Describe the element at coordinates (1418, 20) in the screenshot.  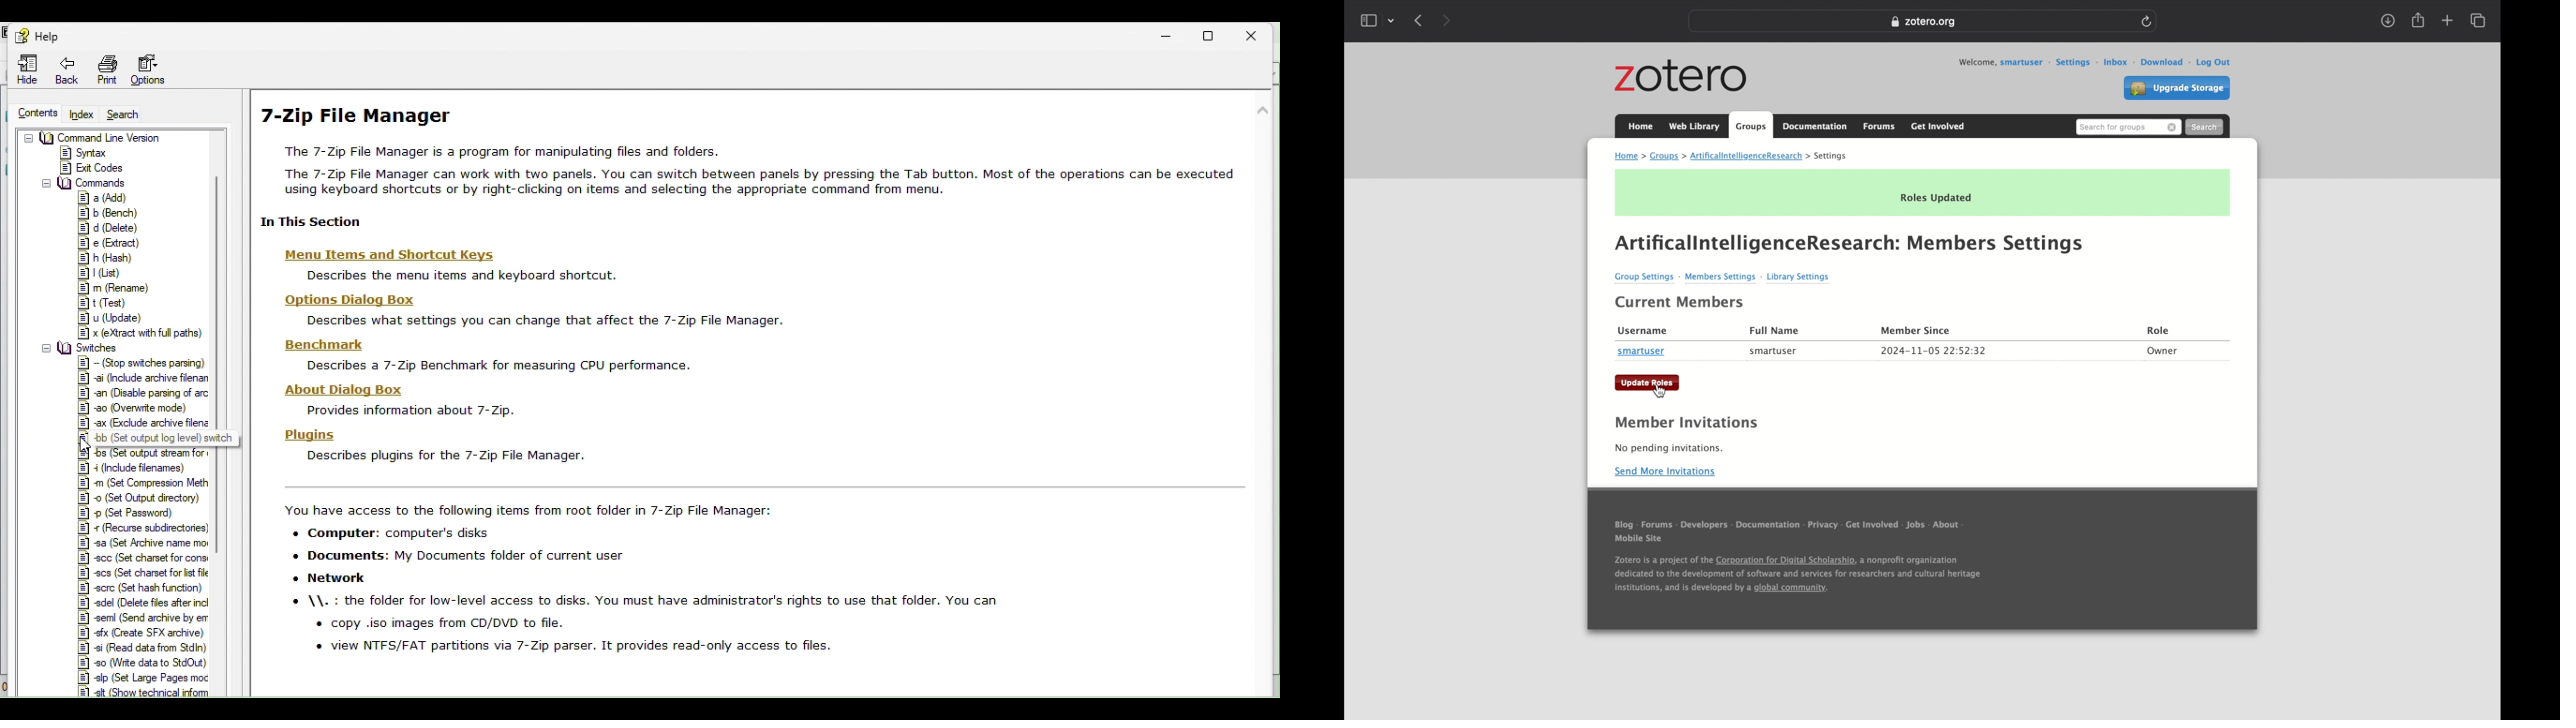
I see `back` at that location.